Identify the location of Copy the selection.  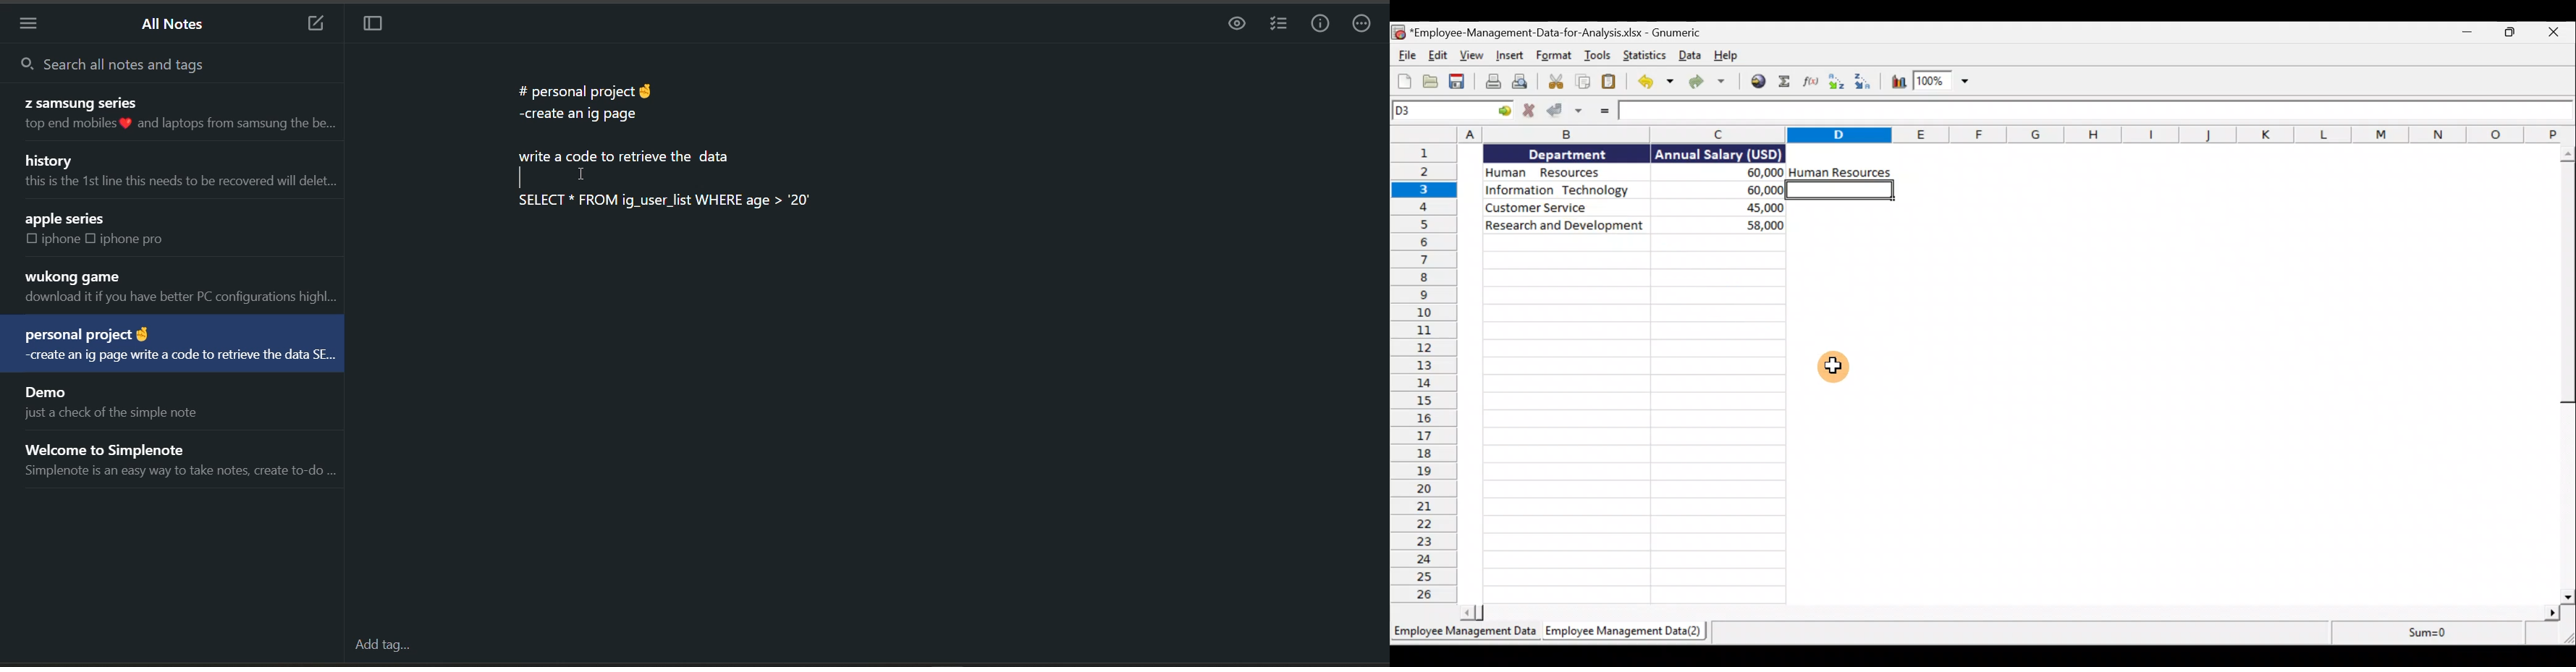
(1584, 82).